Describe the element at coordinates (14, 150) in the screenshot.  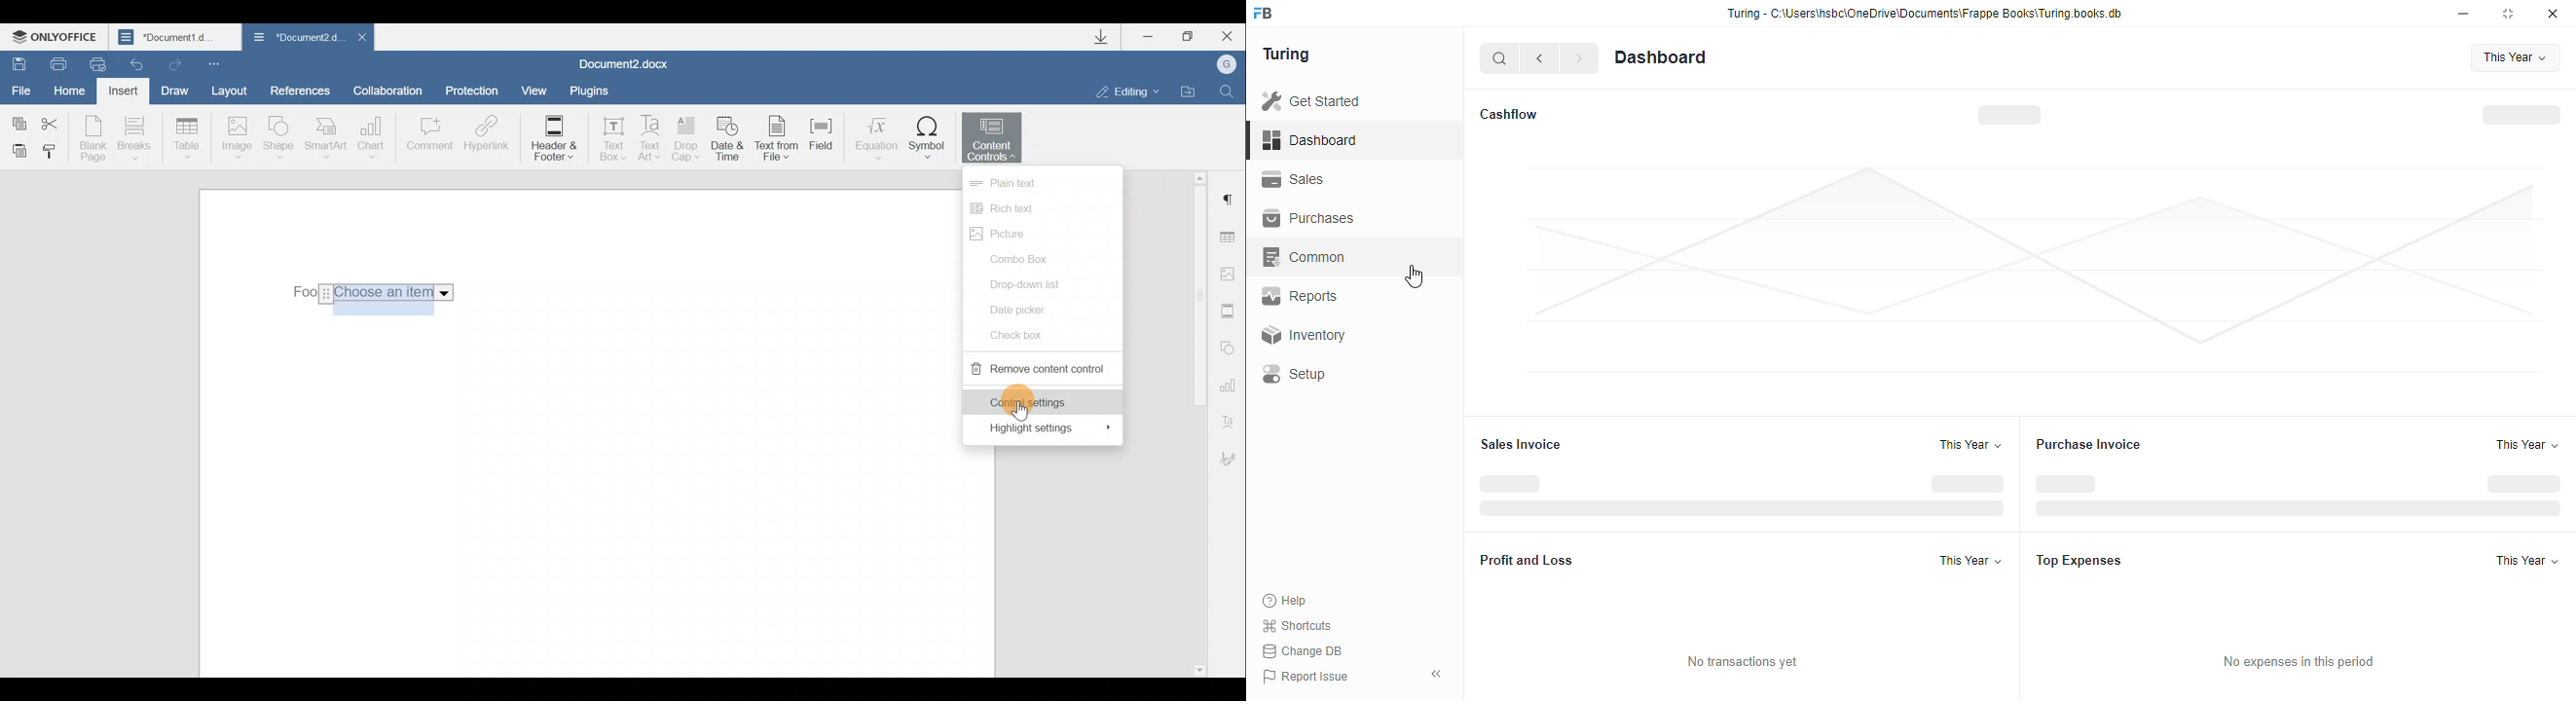
I see `Paste` at that location.